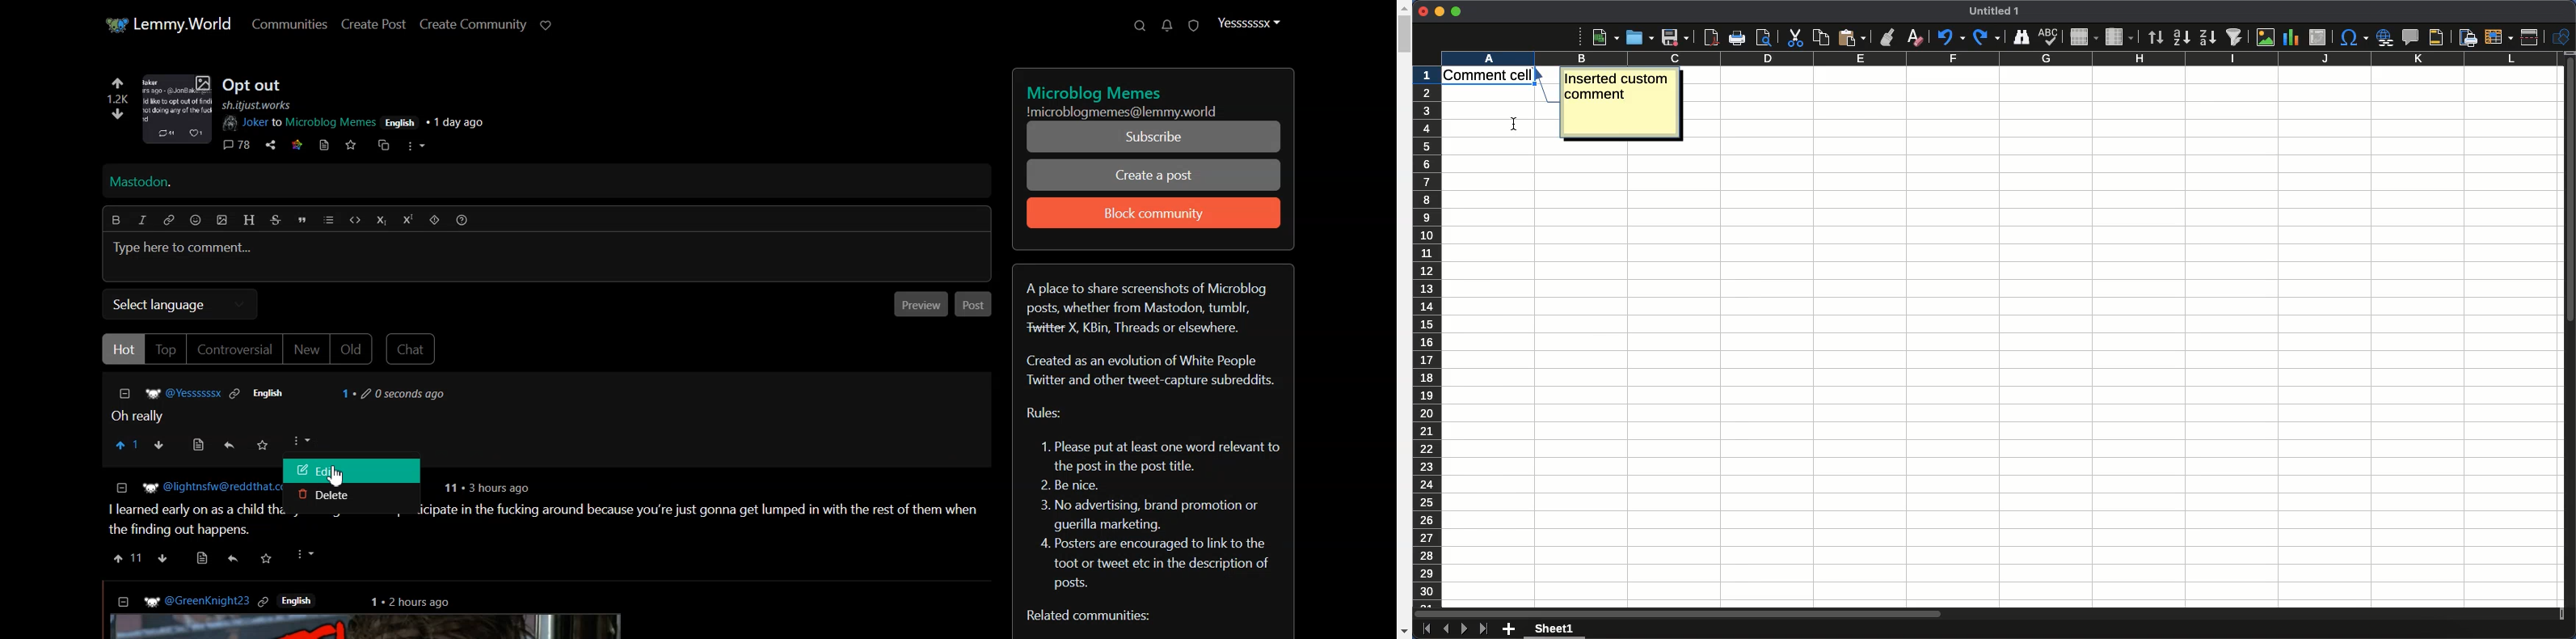  What do you see at coordinates (2468, 37) in the screenshot?
I see `Define print area` at bounding box center [2468, 37].